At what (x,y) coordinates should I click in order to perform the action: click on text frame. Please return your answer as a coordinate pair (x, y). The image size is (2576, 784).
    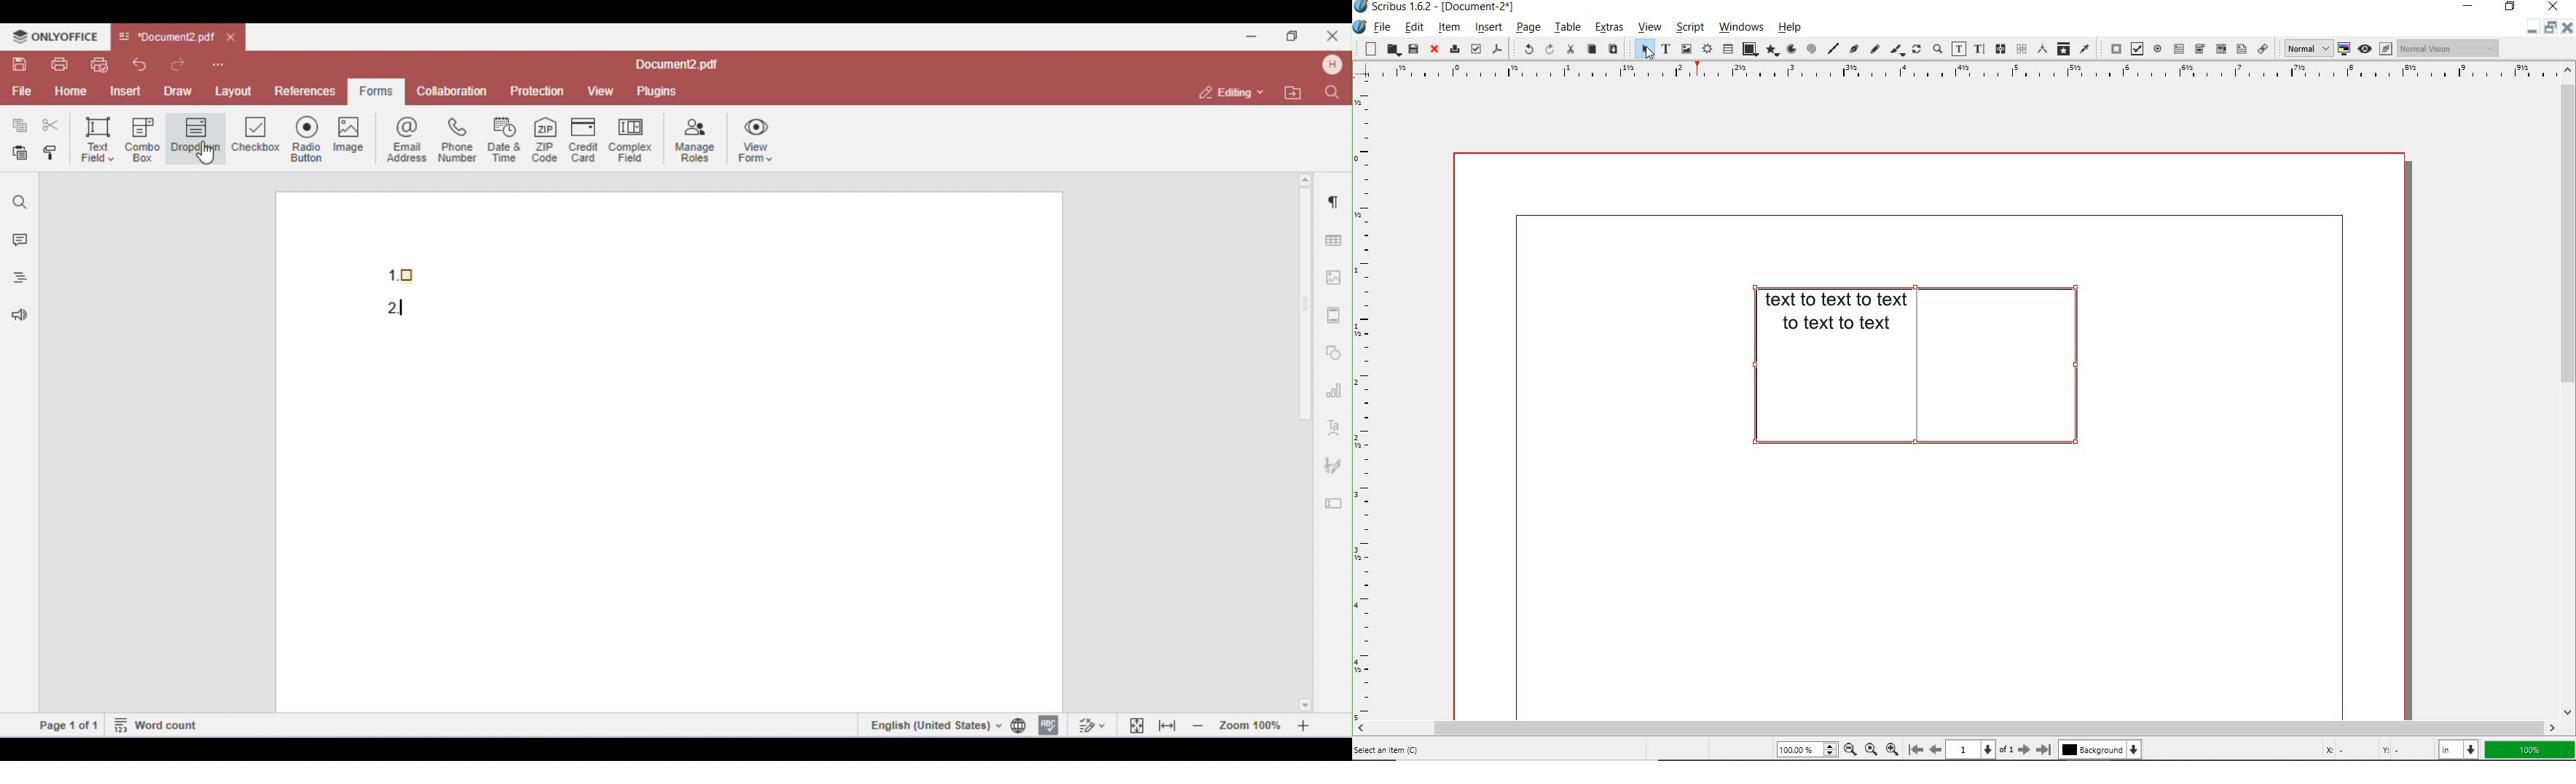
    Looking at the image, I should click on (1665, 49).